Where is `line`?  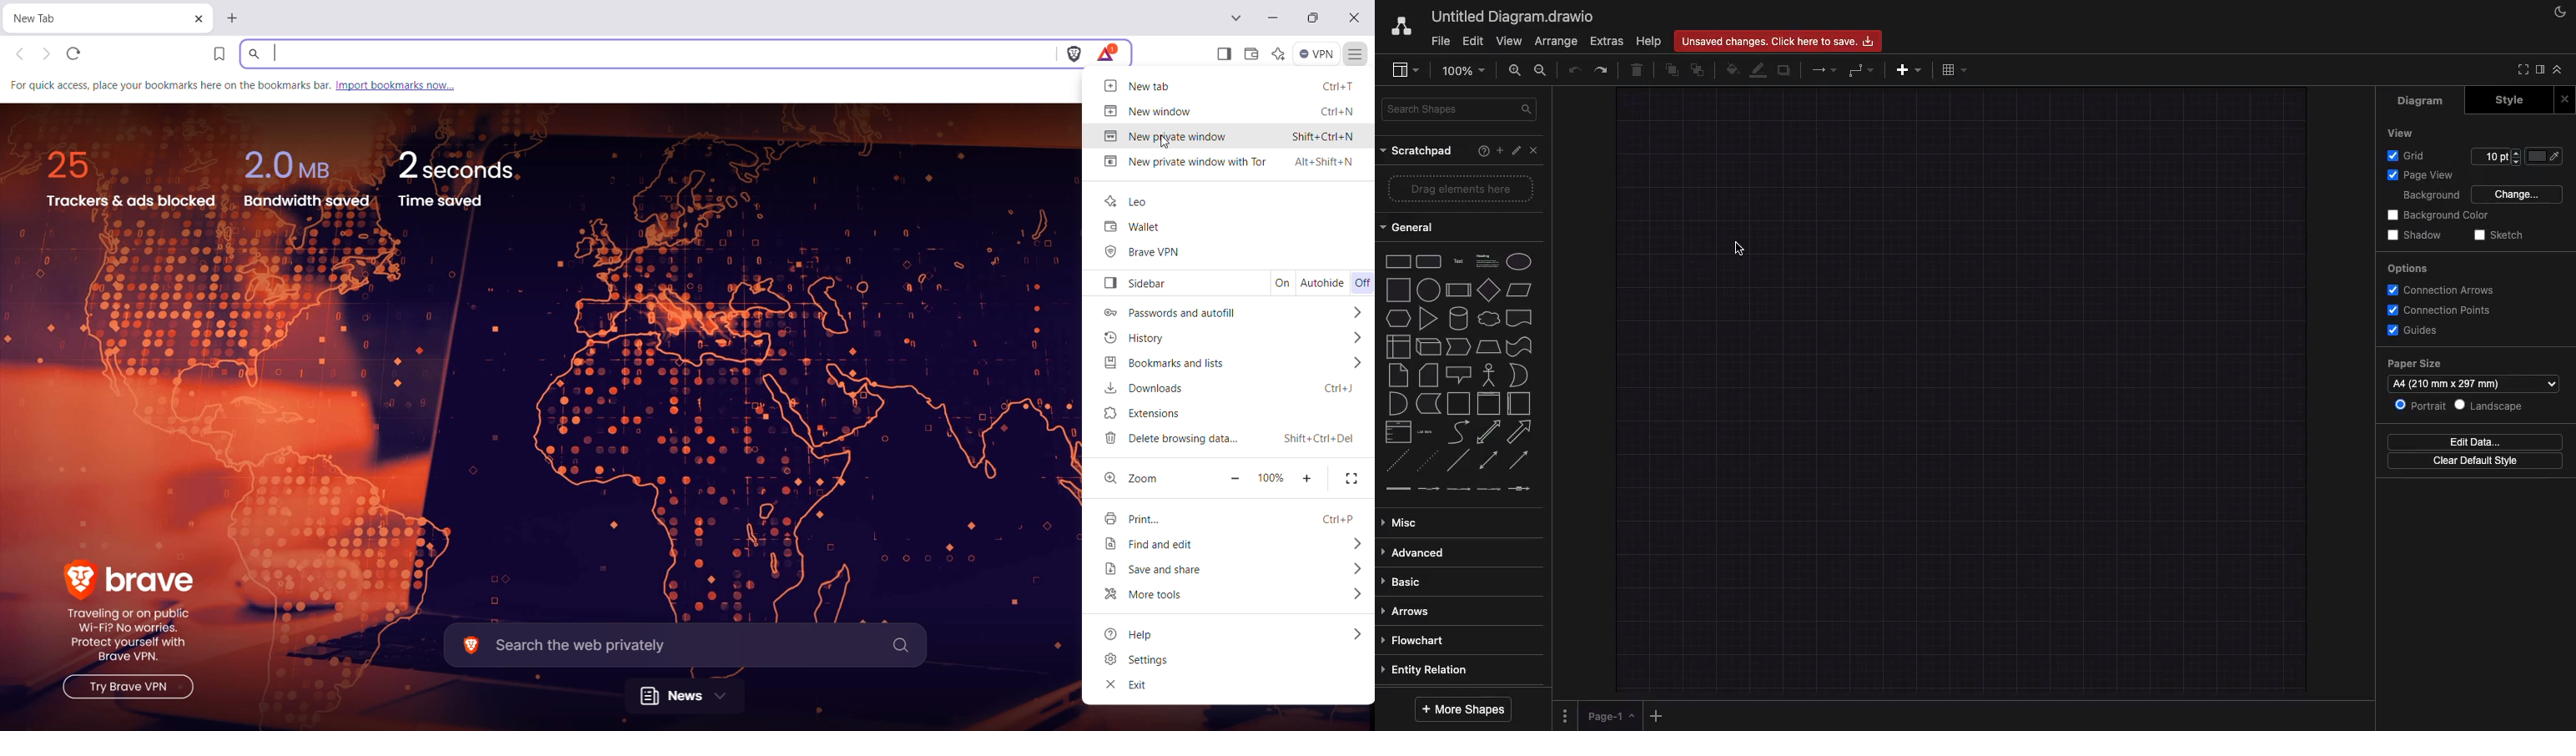
line is located at coordinates (1459, 461).